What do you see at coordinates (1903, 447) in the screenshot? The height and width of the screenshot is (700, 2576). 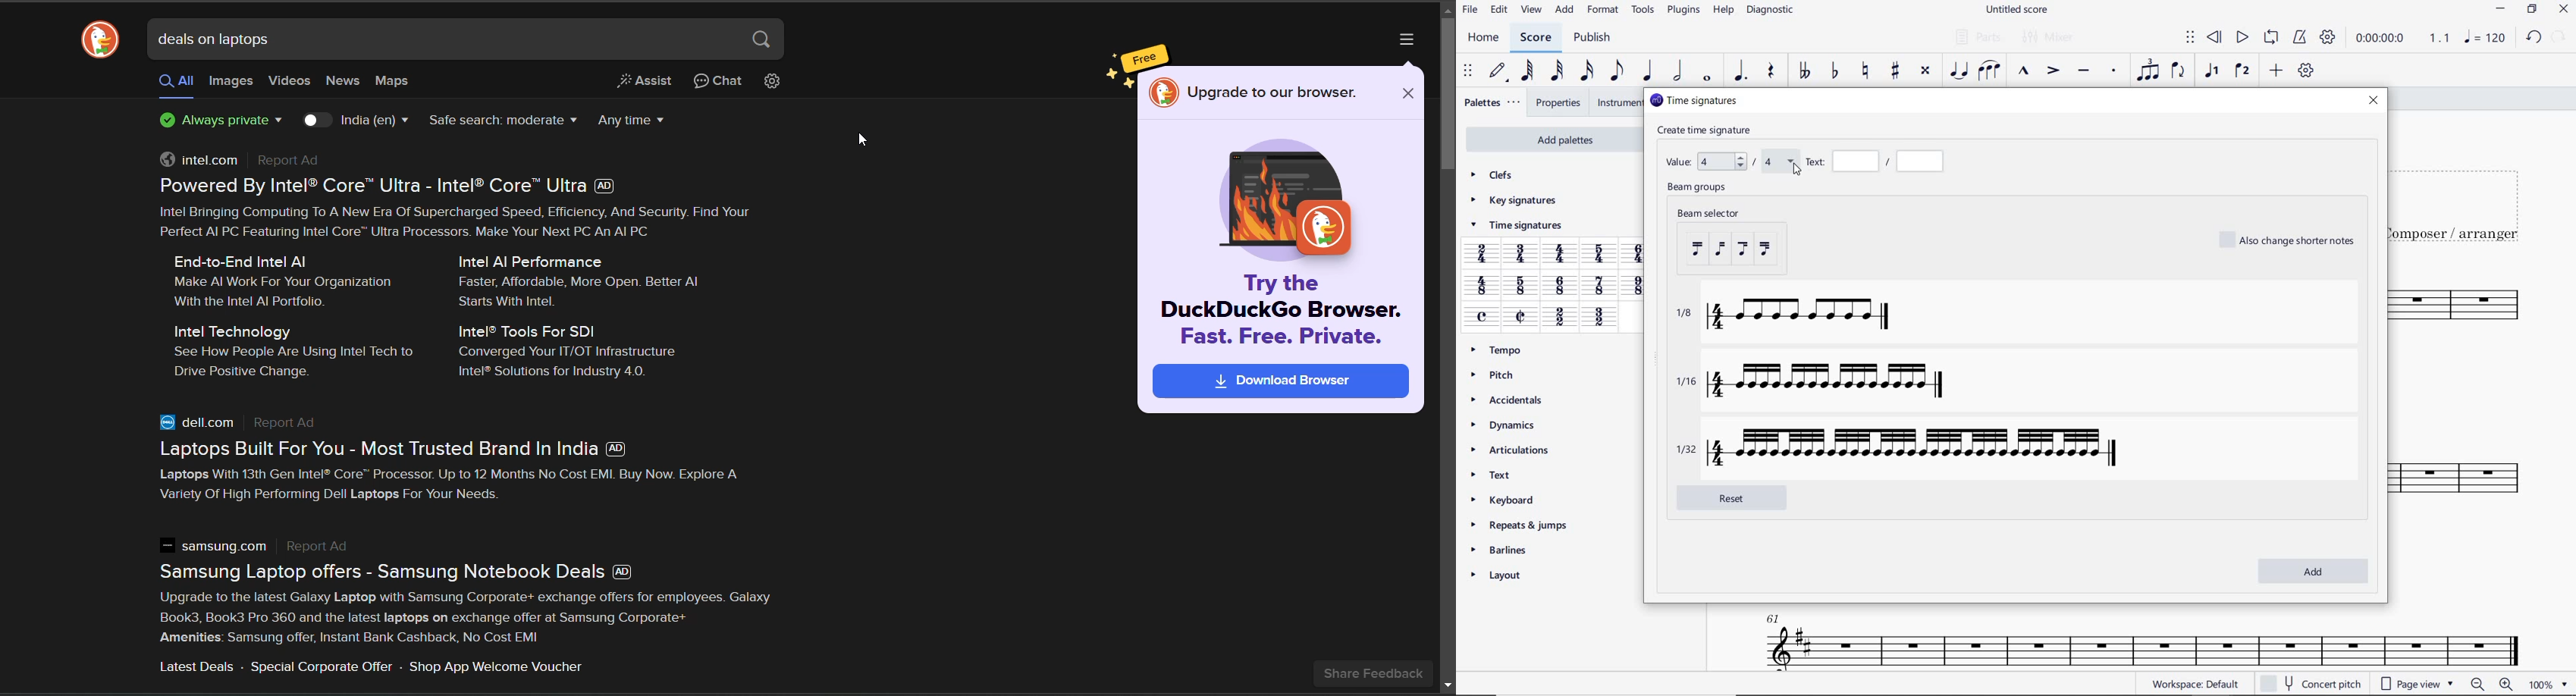 I see `1/32` at bounding box center [1903, 447].